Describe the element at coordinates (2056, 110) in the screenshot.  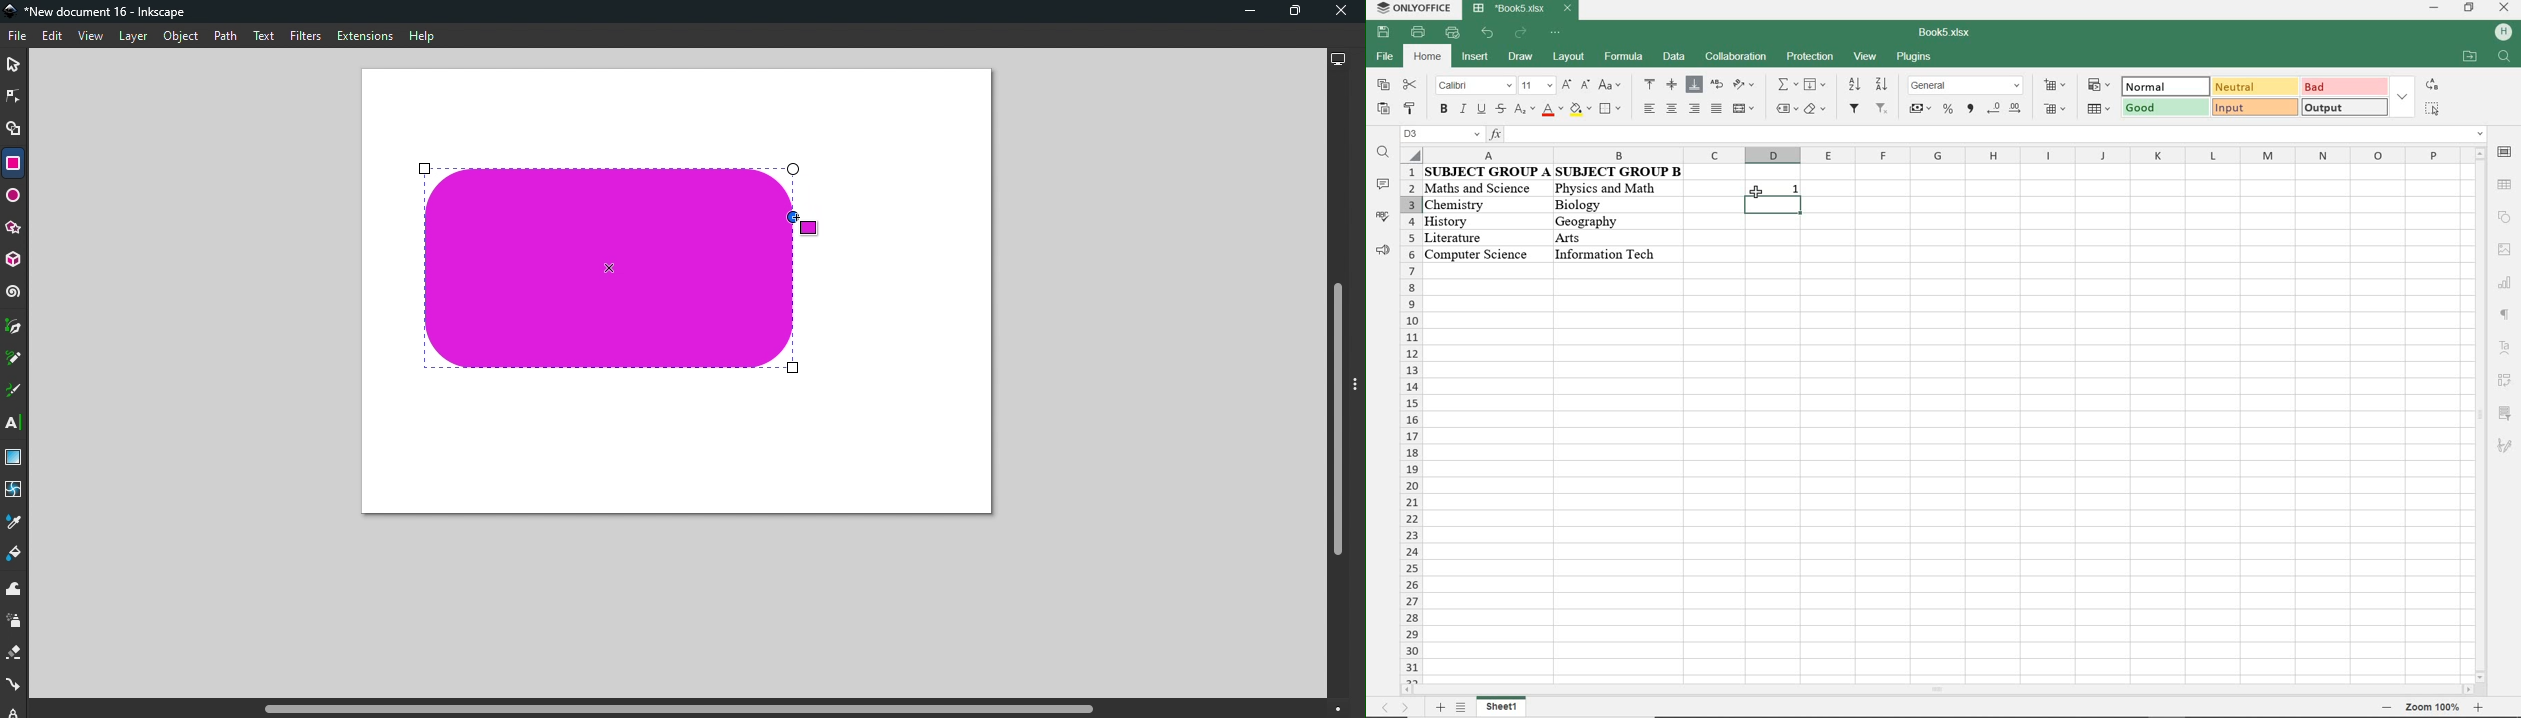
I see `delete cells` at that location.